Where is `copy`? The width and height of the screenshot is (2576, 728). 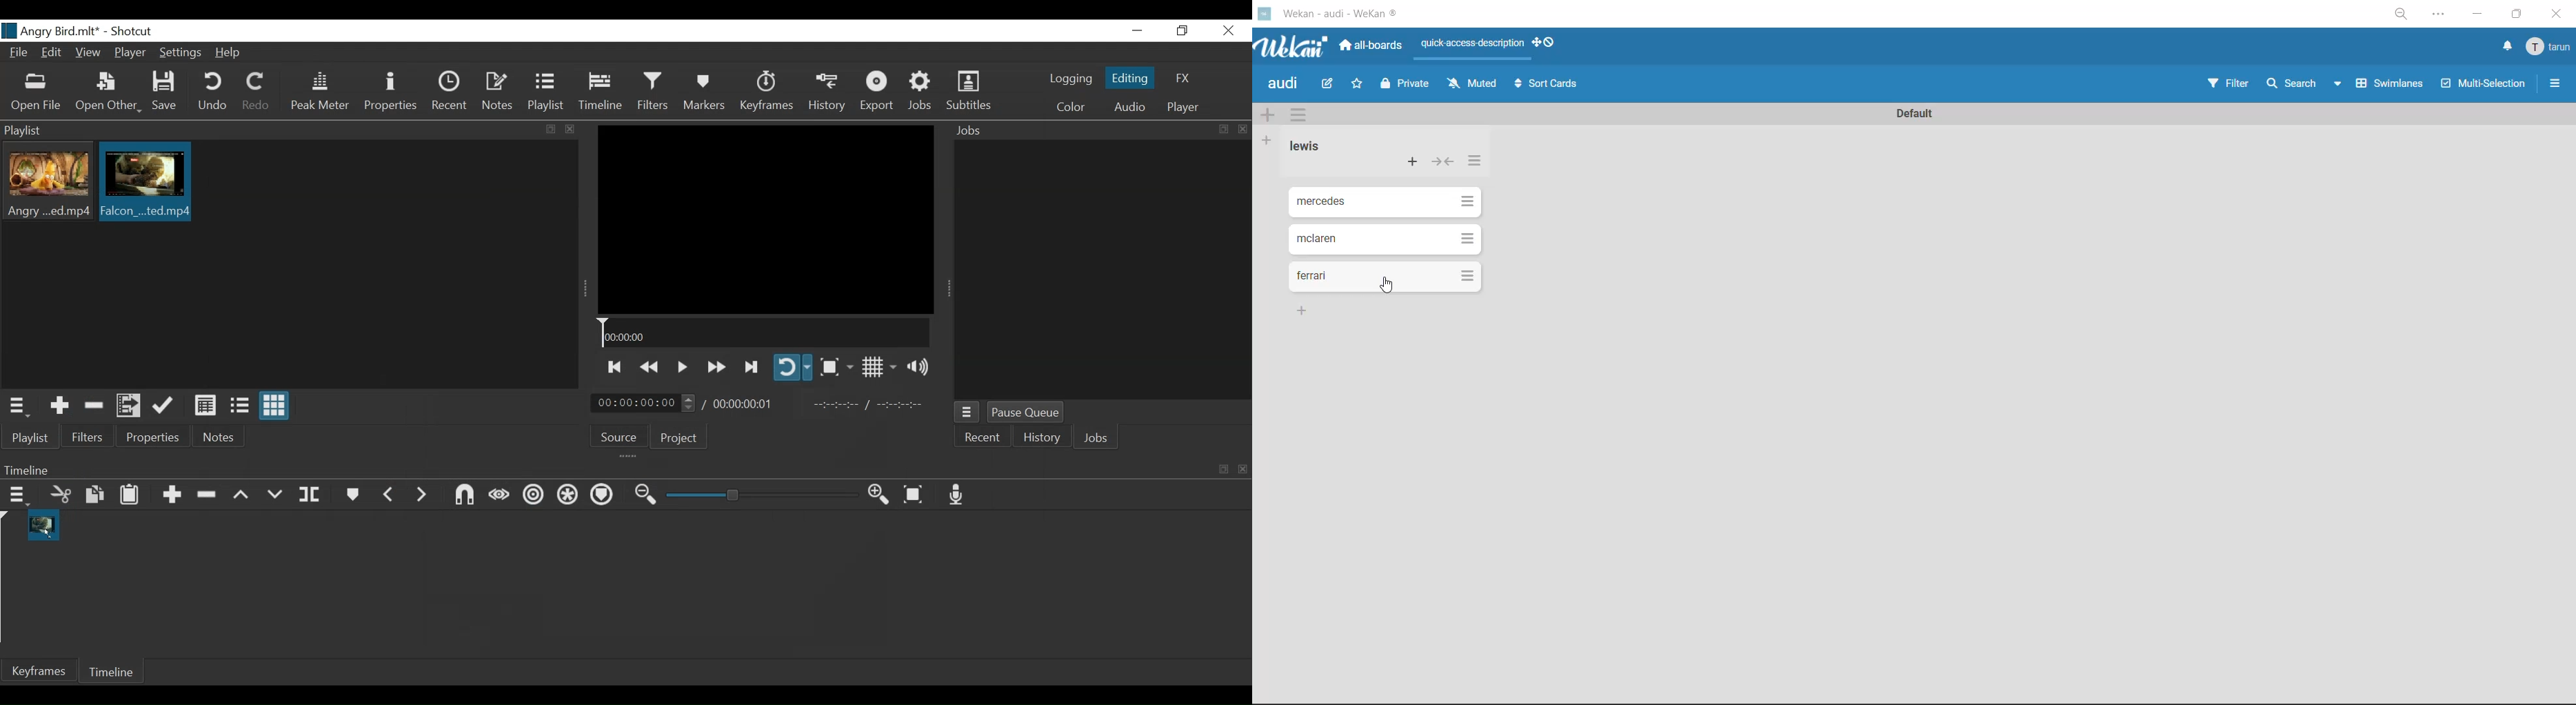 copy is located at coordinates (553, 130).